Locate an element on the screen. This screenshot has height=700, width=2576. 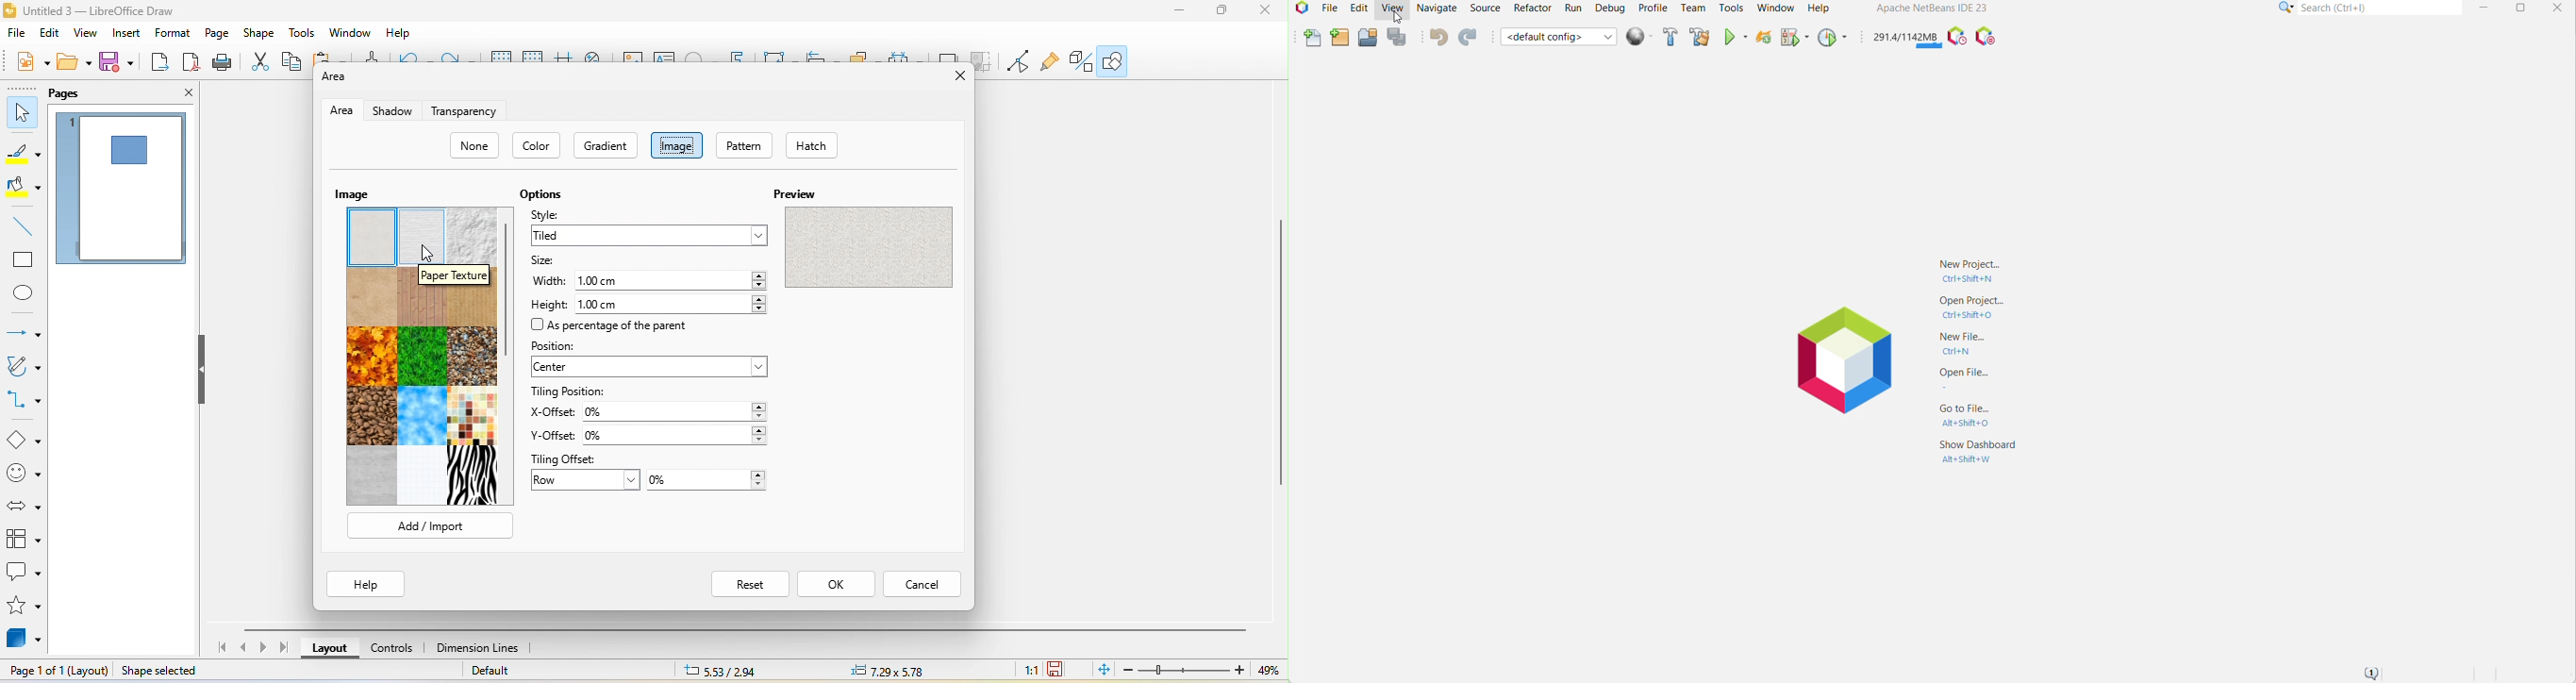
shadow is located at coordinates (947, 56).